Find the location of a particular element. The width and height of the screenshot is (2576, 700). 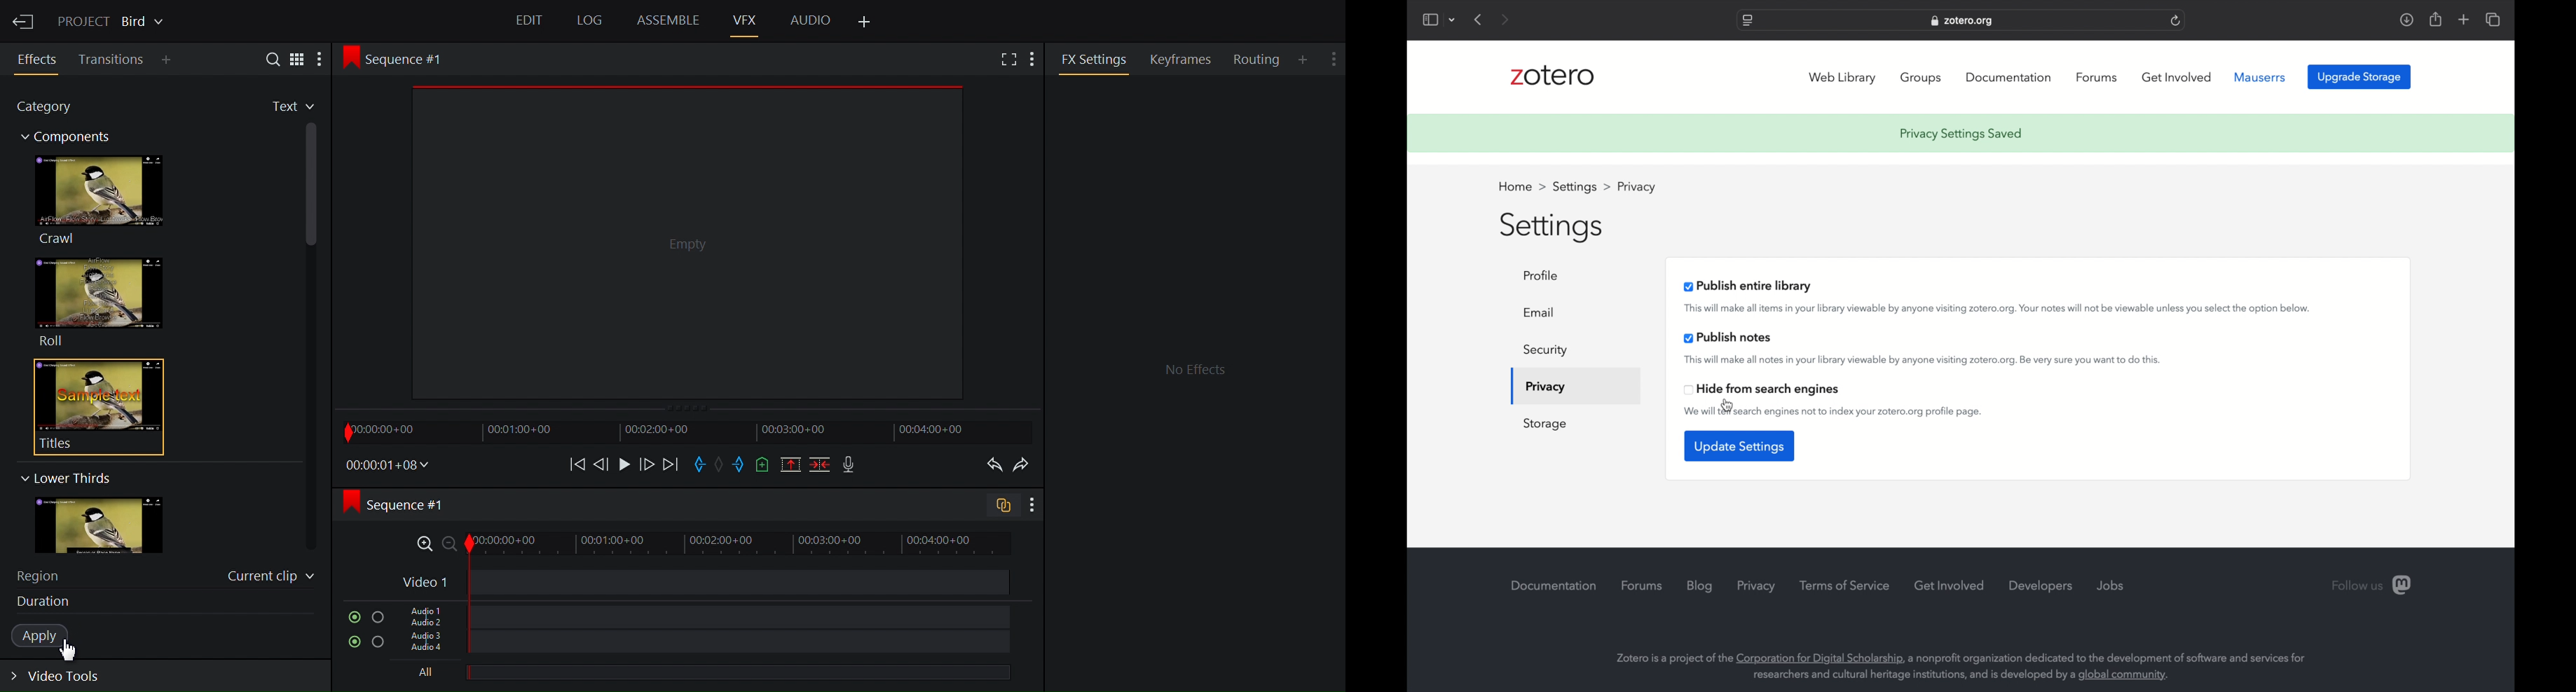

Media Viewer is located at coordinates (688, 242).